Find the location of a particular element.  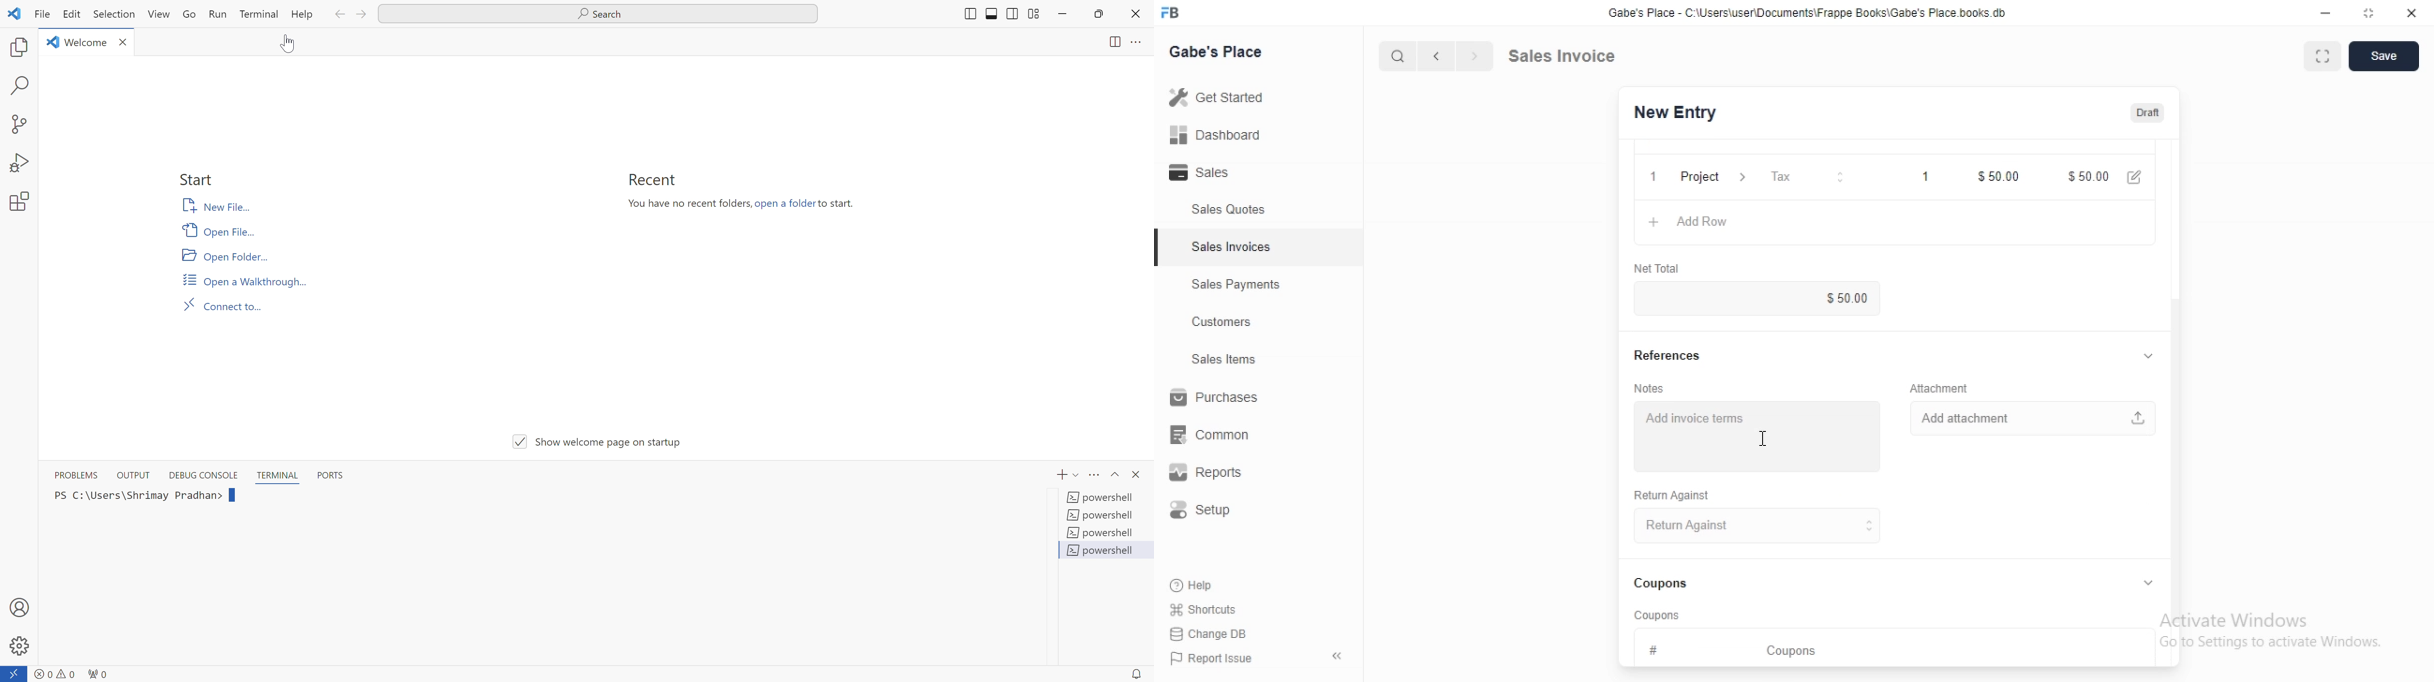

back is located at coordinates (338, 15).